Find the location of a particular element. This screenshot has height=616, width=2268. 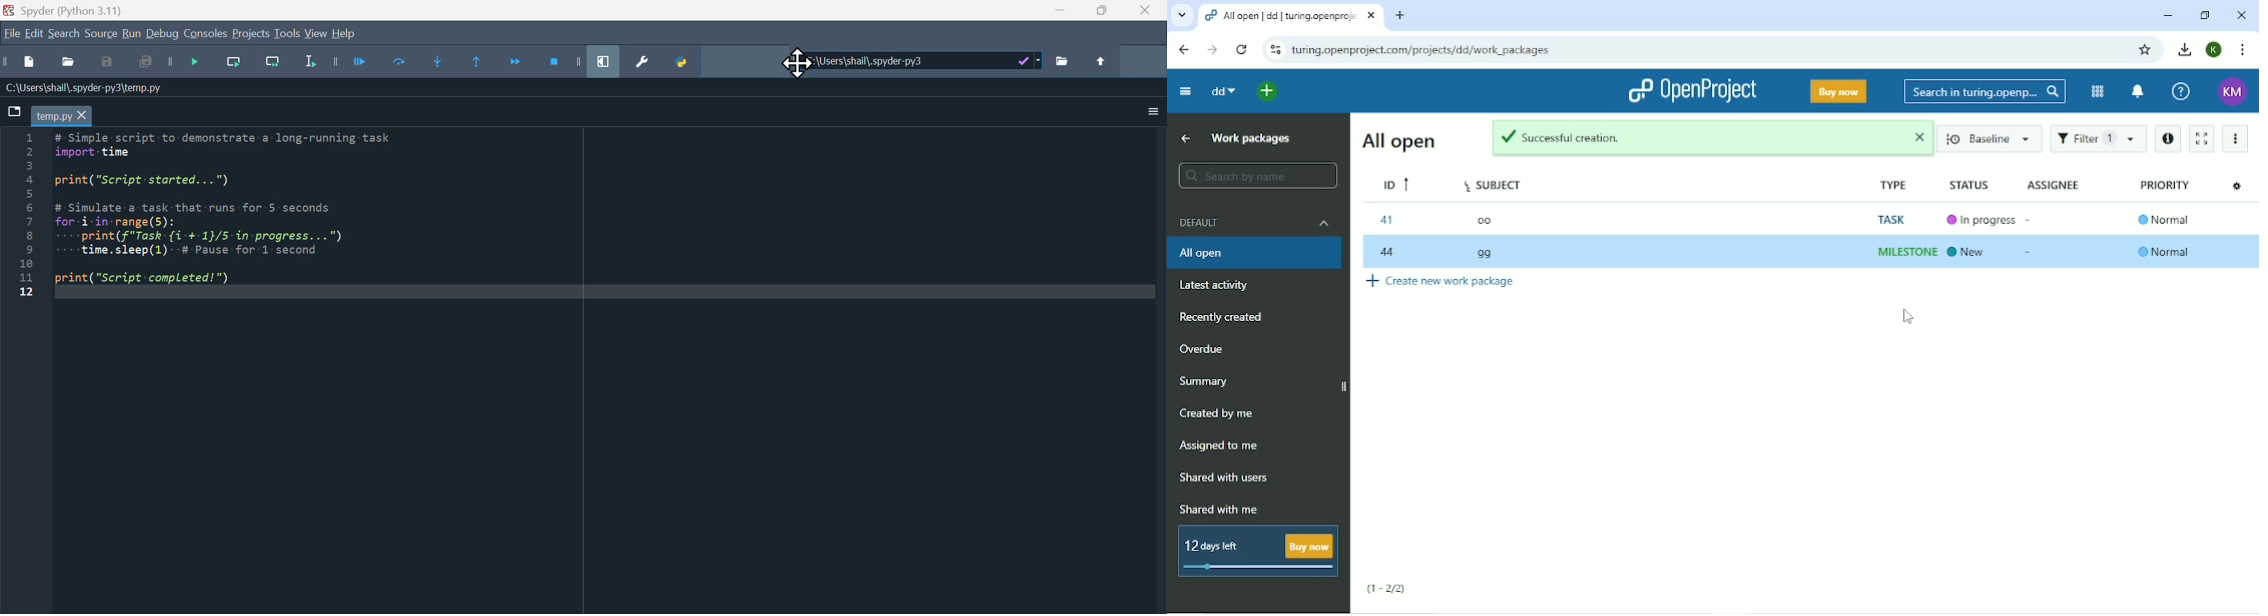

Downloads is located at coordinates (2185, 50).